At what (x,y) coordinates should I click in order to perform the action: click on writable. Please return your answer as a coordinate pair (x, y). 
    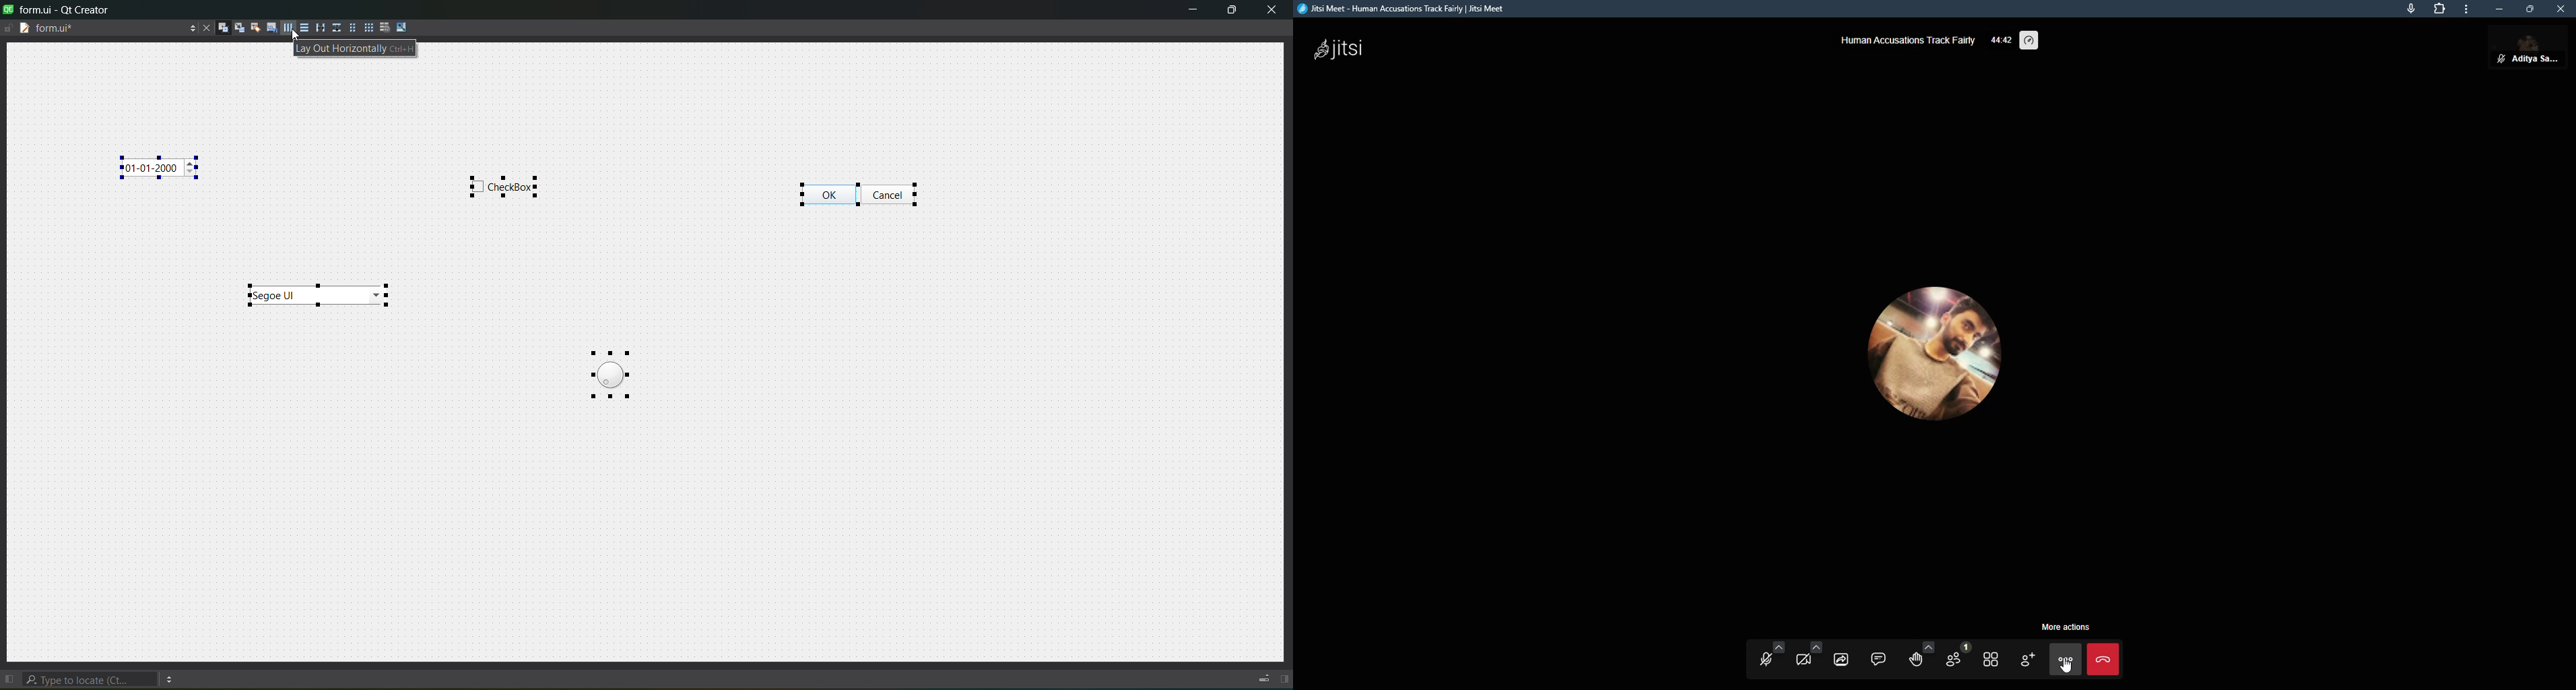
    Looking at the image, I should click on (10, 30).